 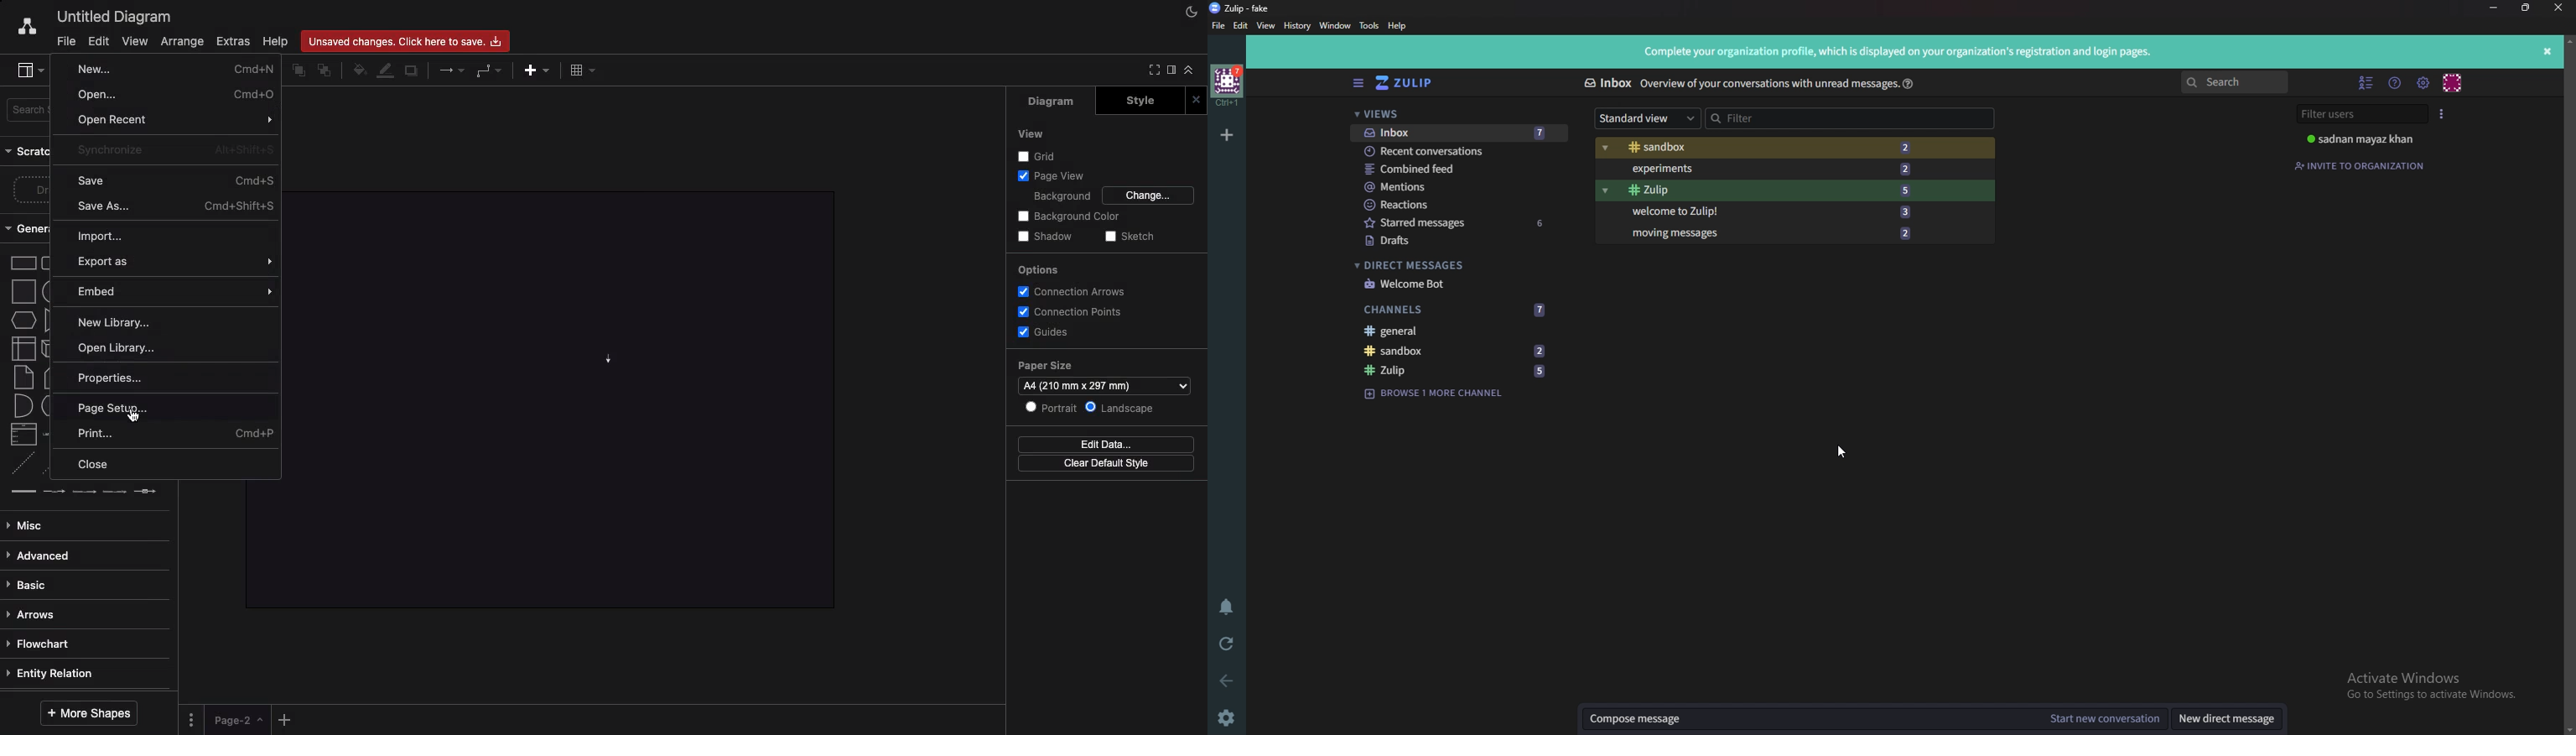 I want to click on Arrows, so click(x=453, y=69).